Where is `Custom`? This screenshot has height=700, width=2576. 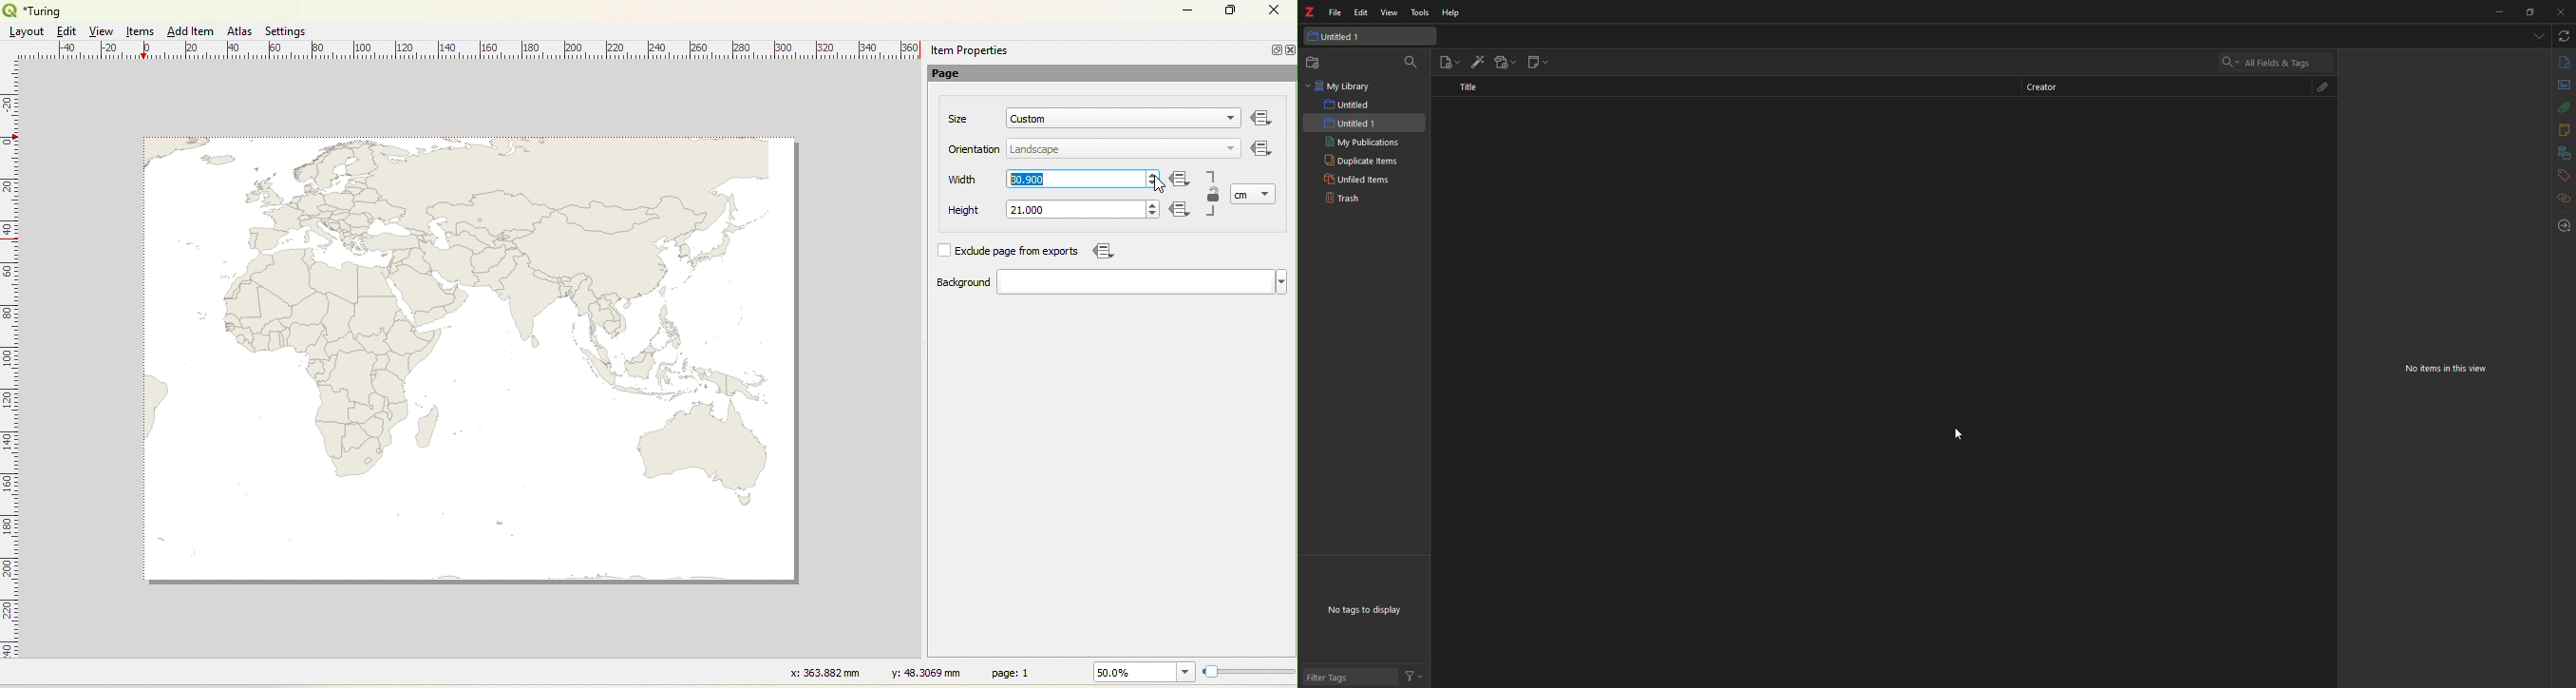
Custom is located at coordinates (1029, 119).